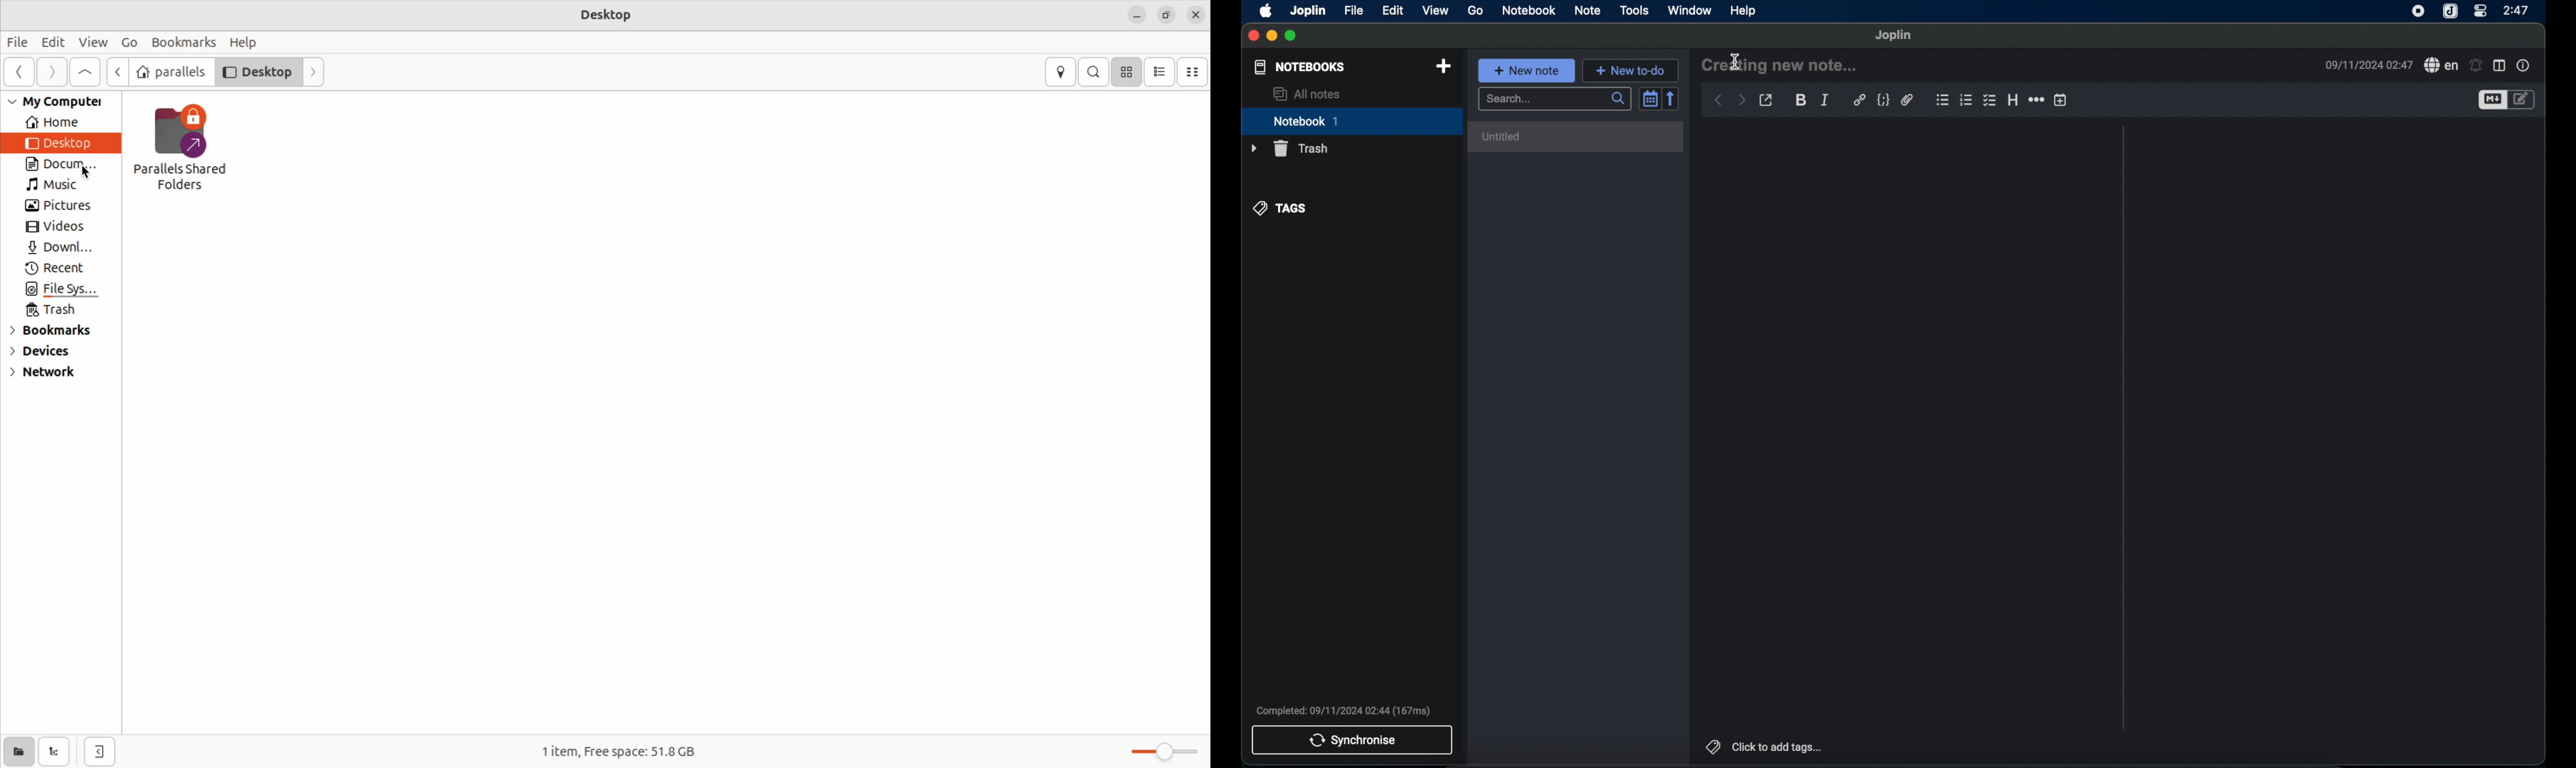 This screenshot has width=2576, height=784. I want to click on click to add tags, so click(1766, 747).